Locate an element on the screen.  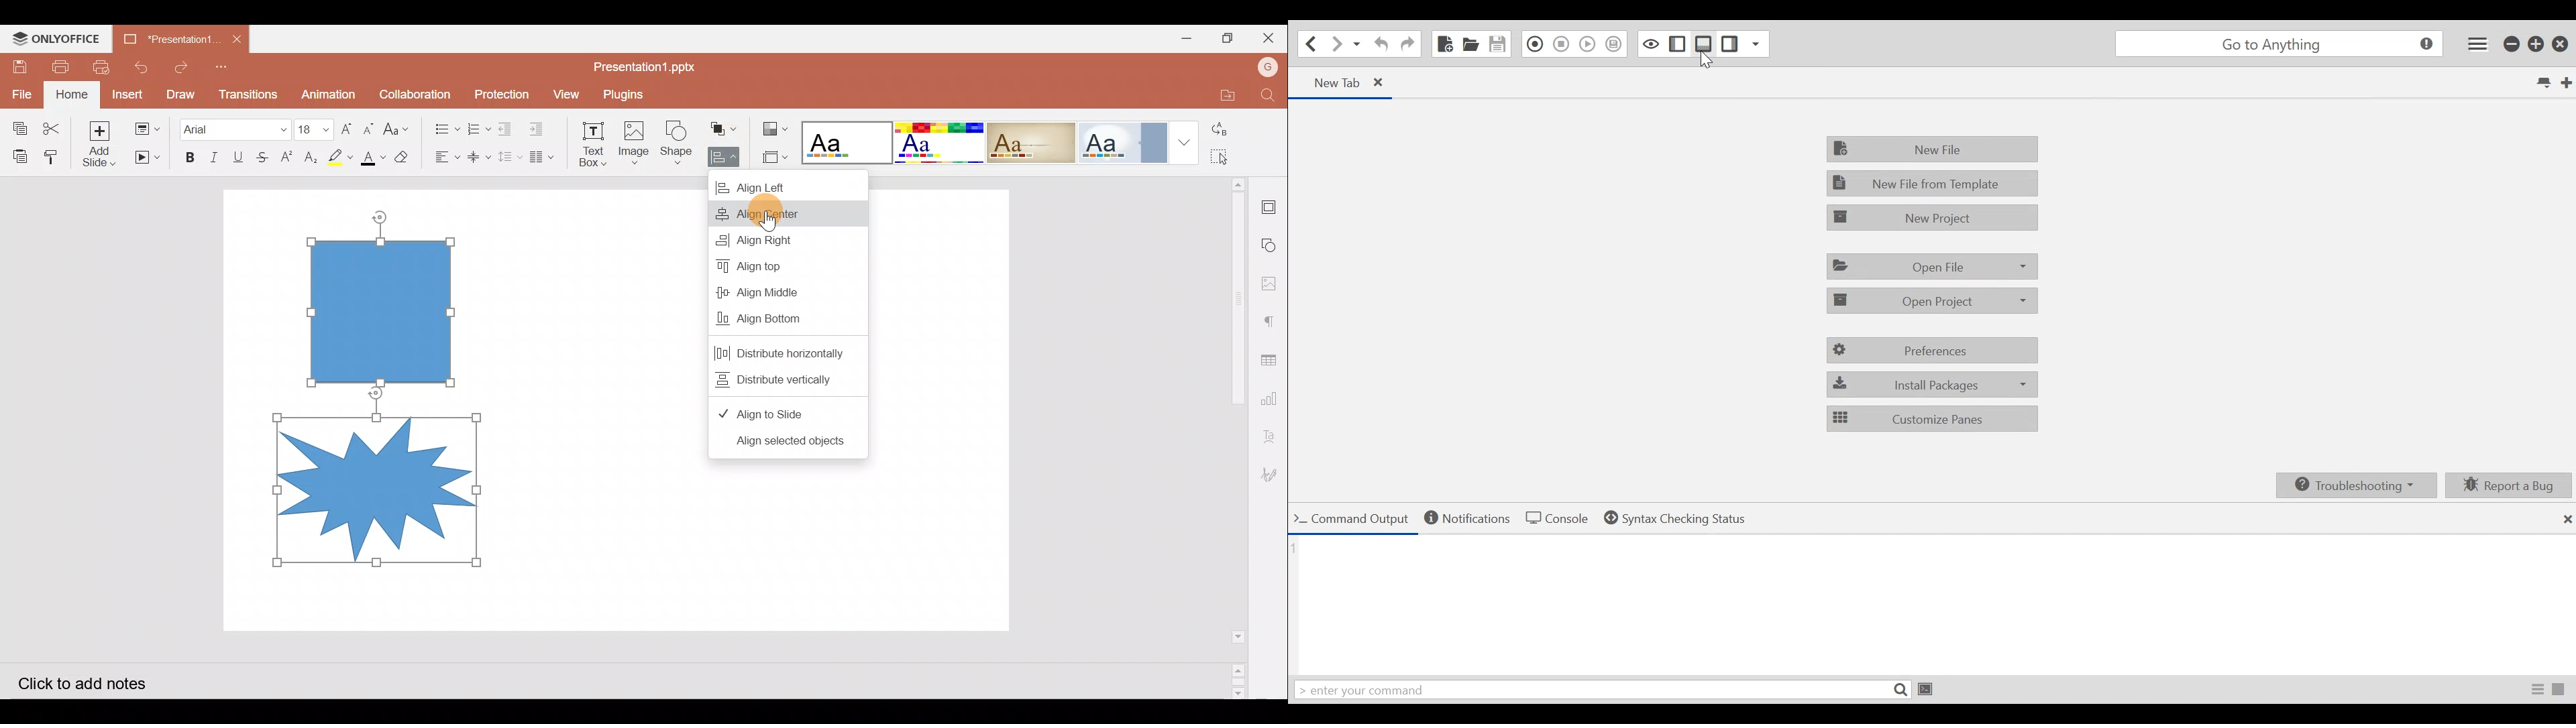
Scroll bar is located at coordinates (1229, 437).